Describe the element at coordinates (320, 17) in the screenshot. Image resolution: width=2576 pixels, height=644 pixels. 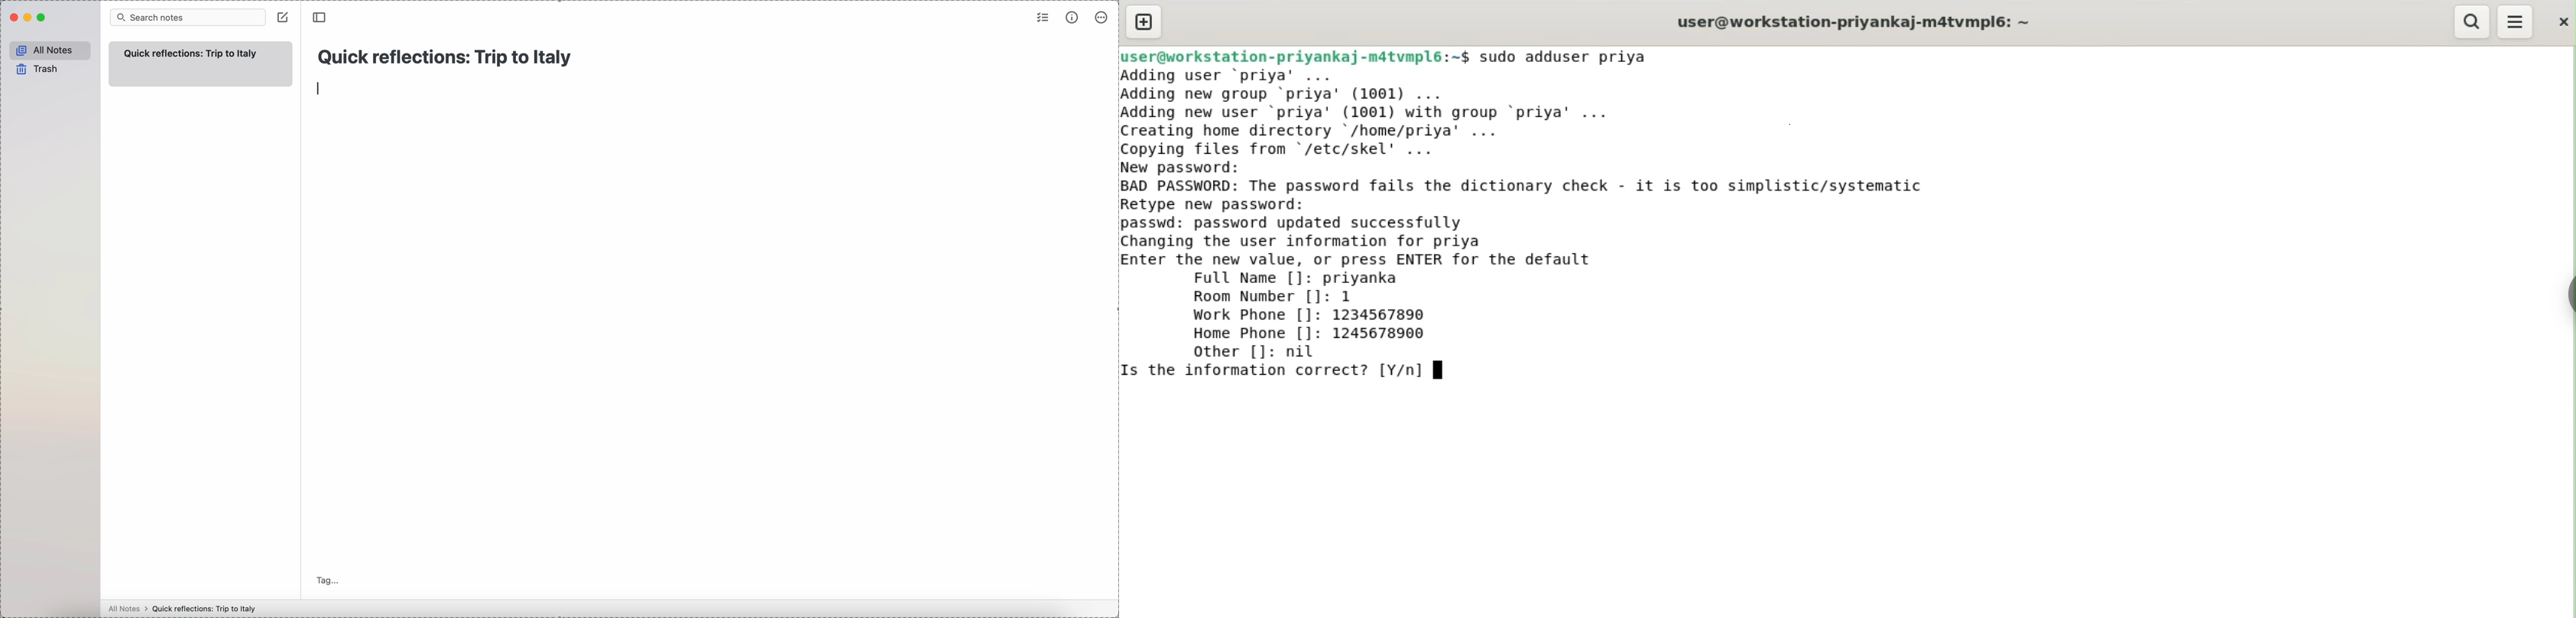
I see `toggle sidebar` at that location.